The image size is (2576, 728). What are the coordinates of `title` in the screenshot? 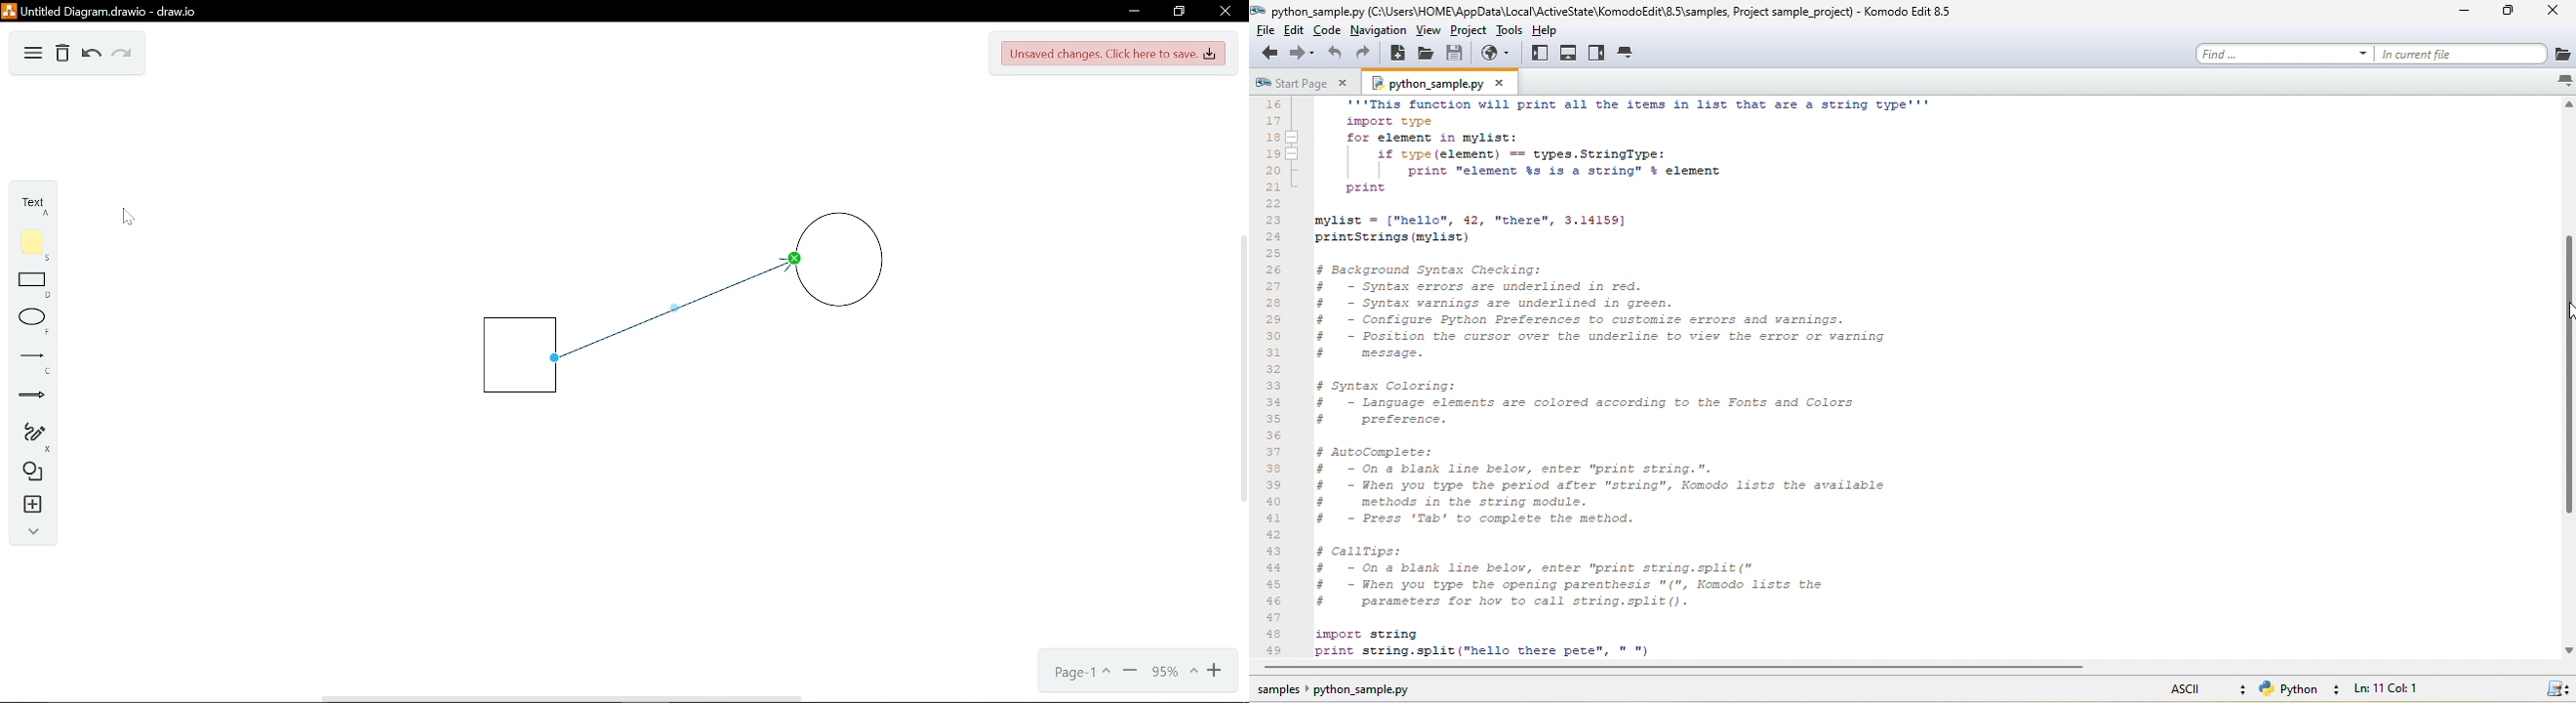 It's located at (1910, 11).